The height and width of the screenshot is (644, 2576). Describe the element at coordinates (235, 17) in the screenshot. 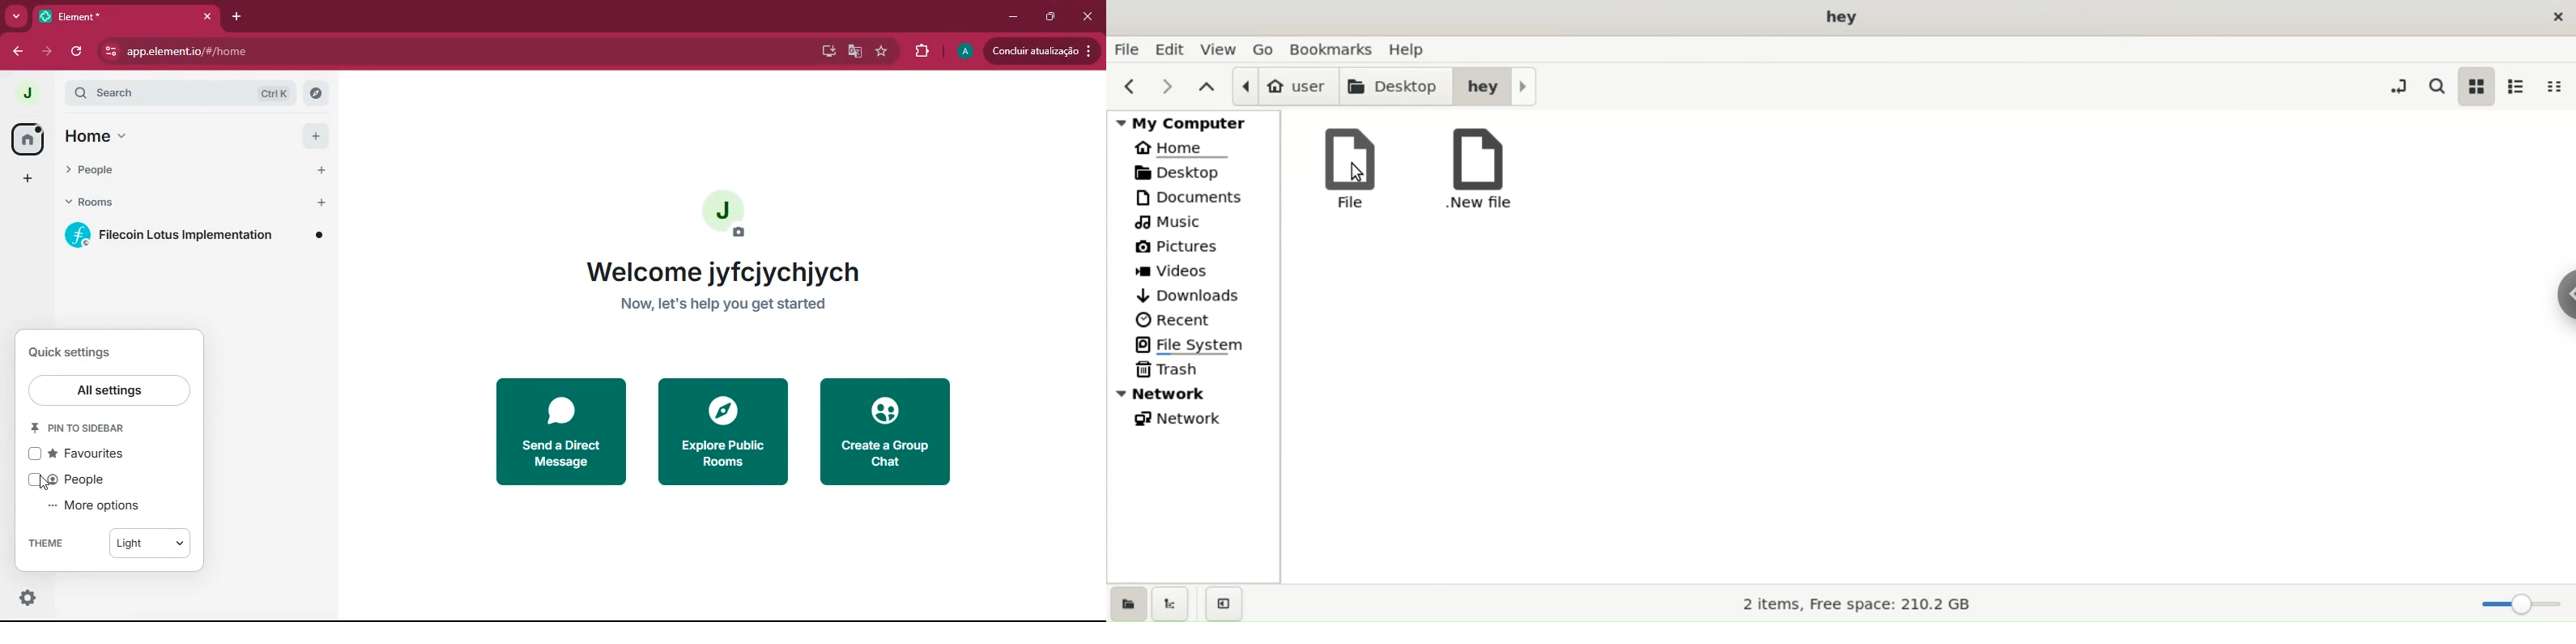

I see `add tab` at that location.